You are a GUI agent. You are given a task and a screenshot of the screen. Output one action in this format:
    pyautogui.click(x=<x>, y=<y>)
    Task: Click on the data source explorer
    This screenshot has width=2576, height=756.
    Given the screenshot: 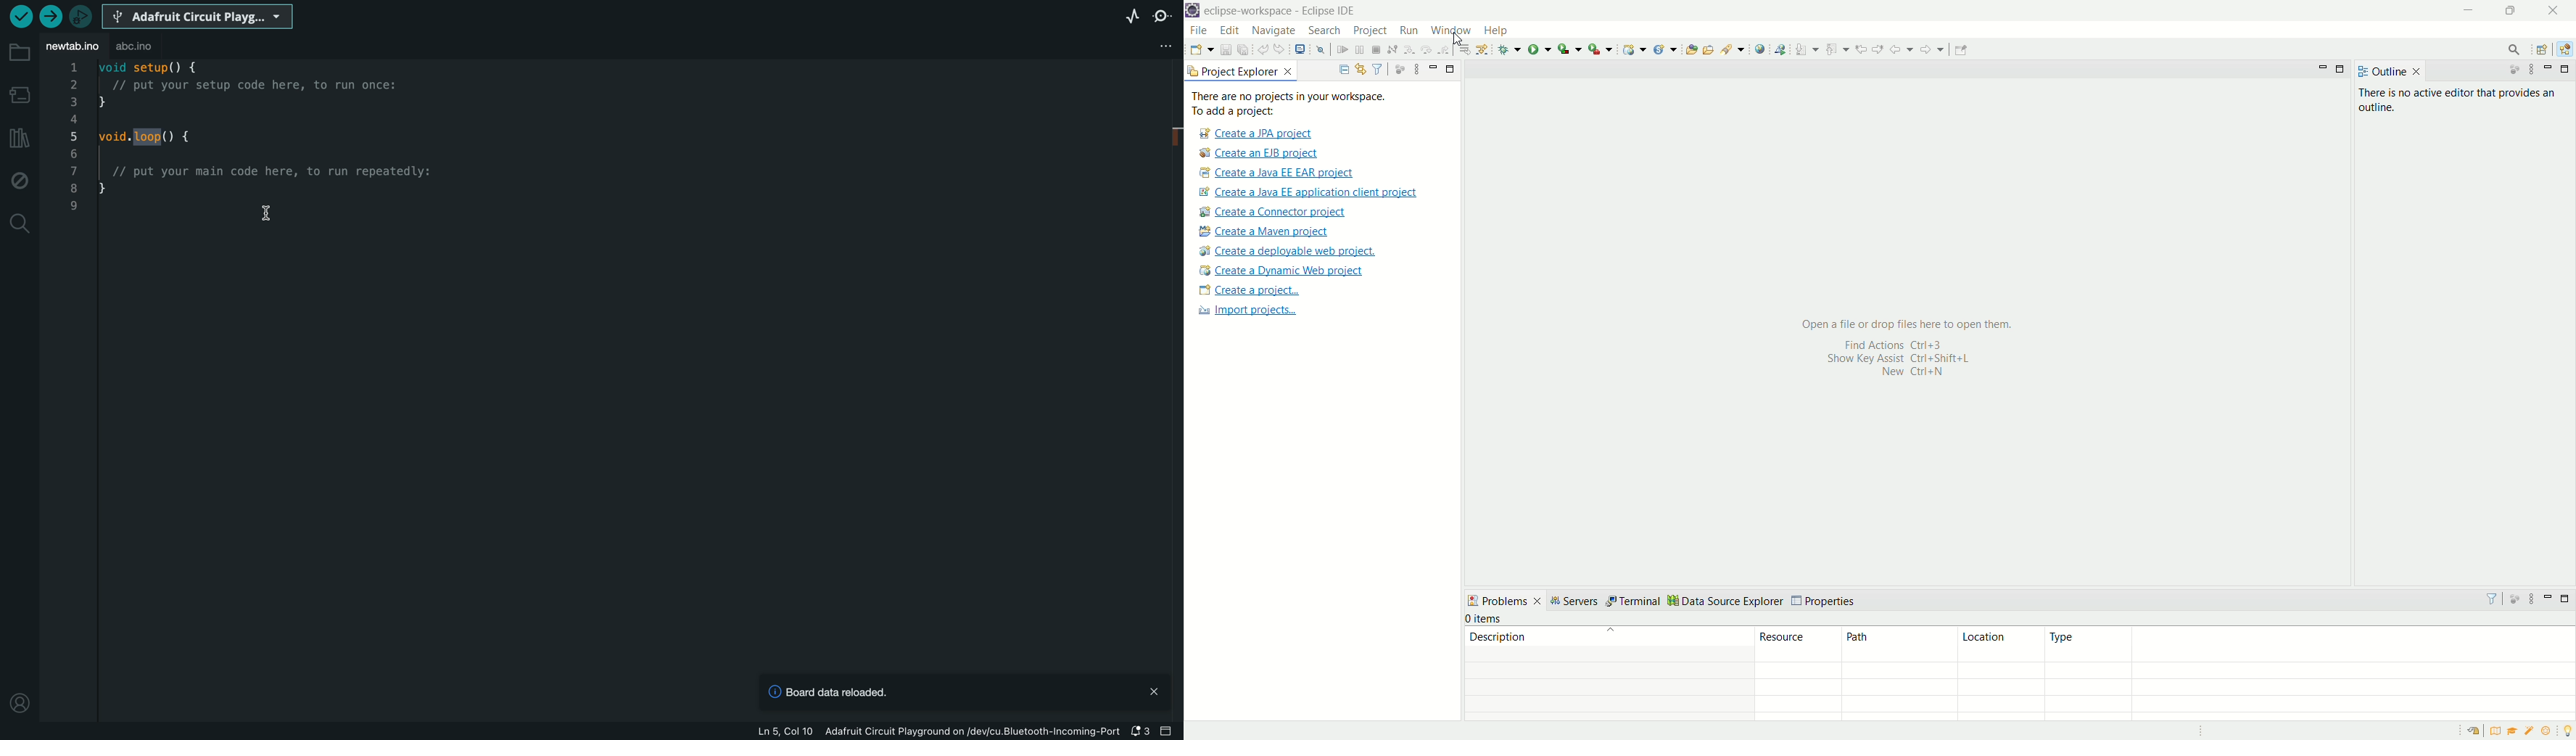 What is the action you would take?
    pyautogui.click(x=1728, y=600)
    